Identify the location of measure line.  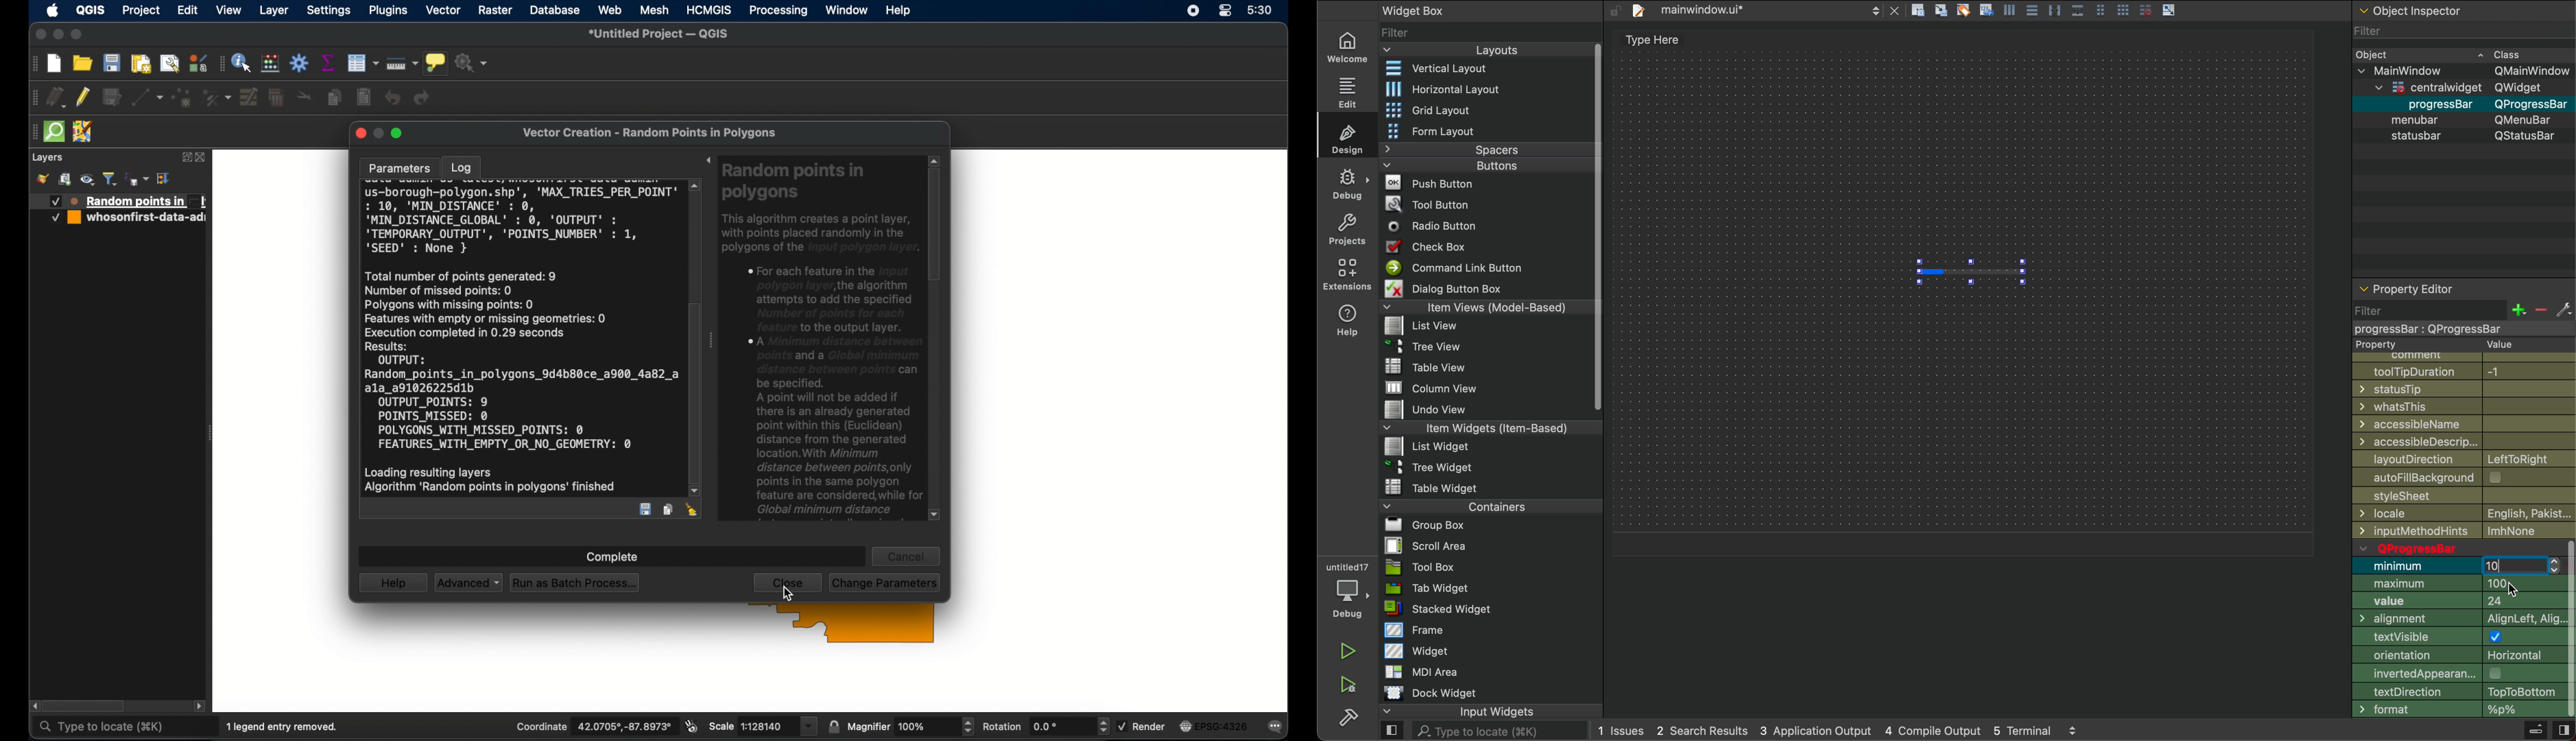
(401, 64).